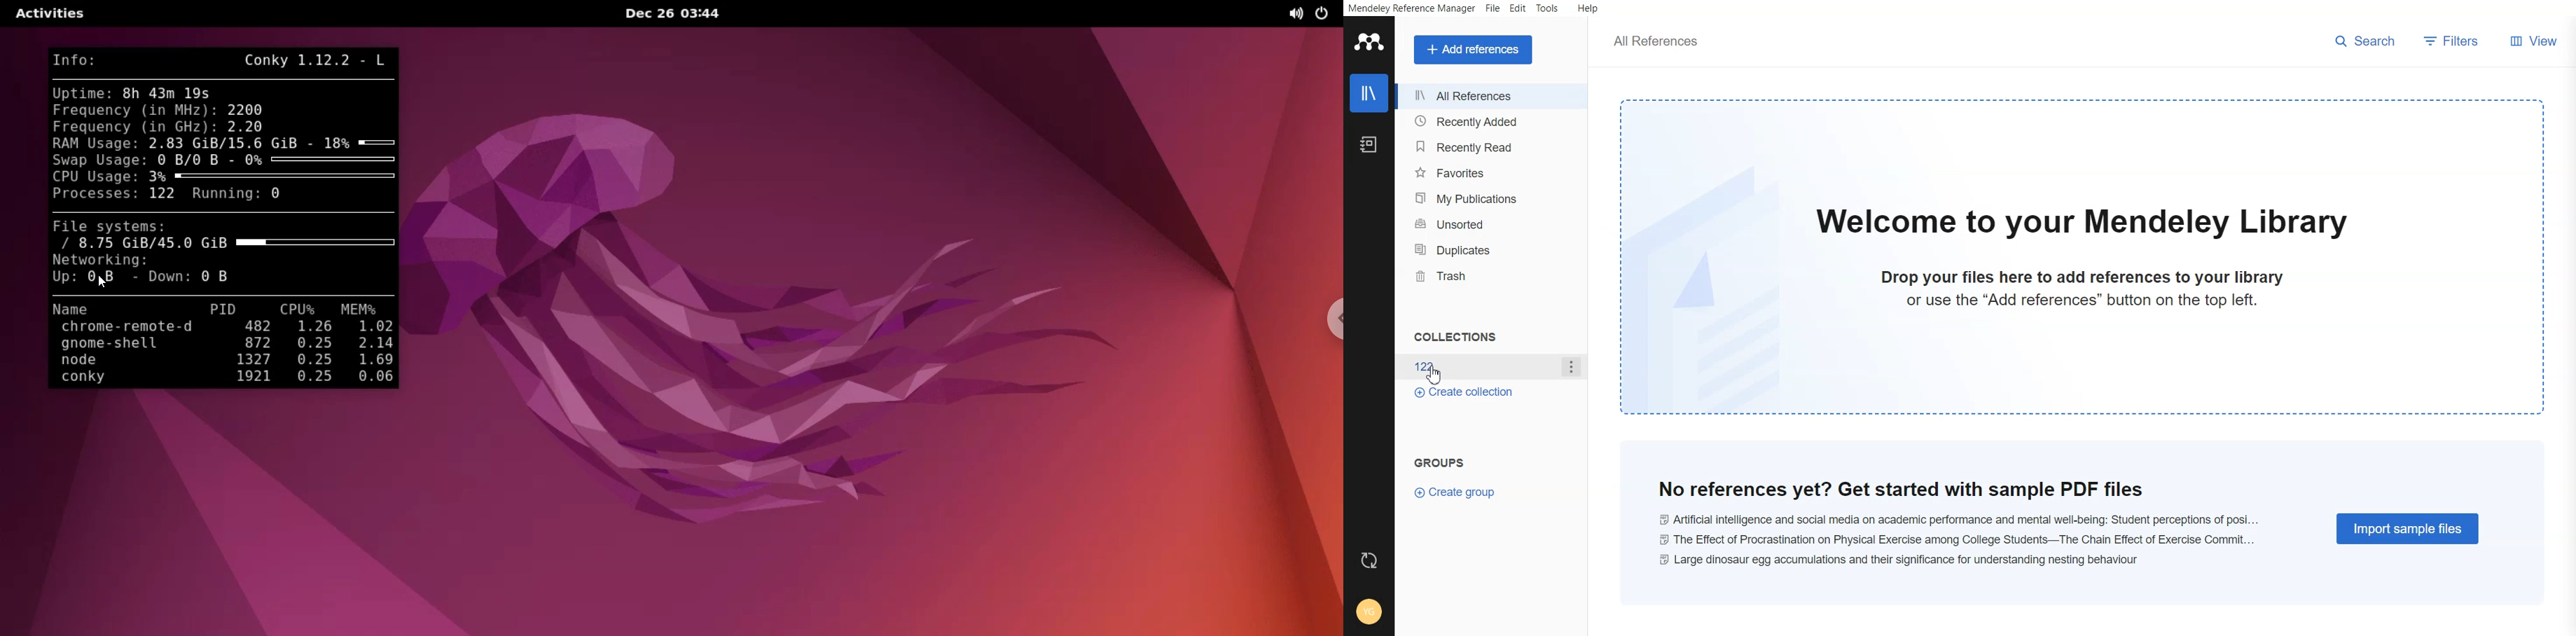 The image size is (2576, 644). Describe the element at coordinates (1493, 275) in the screenshot. I see `Trash` at that location.